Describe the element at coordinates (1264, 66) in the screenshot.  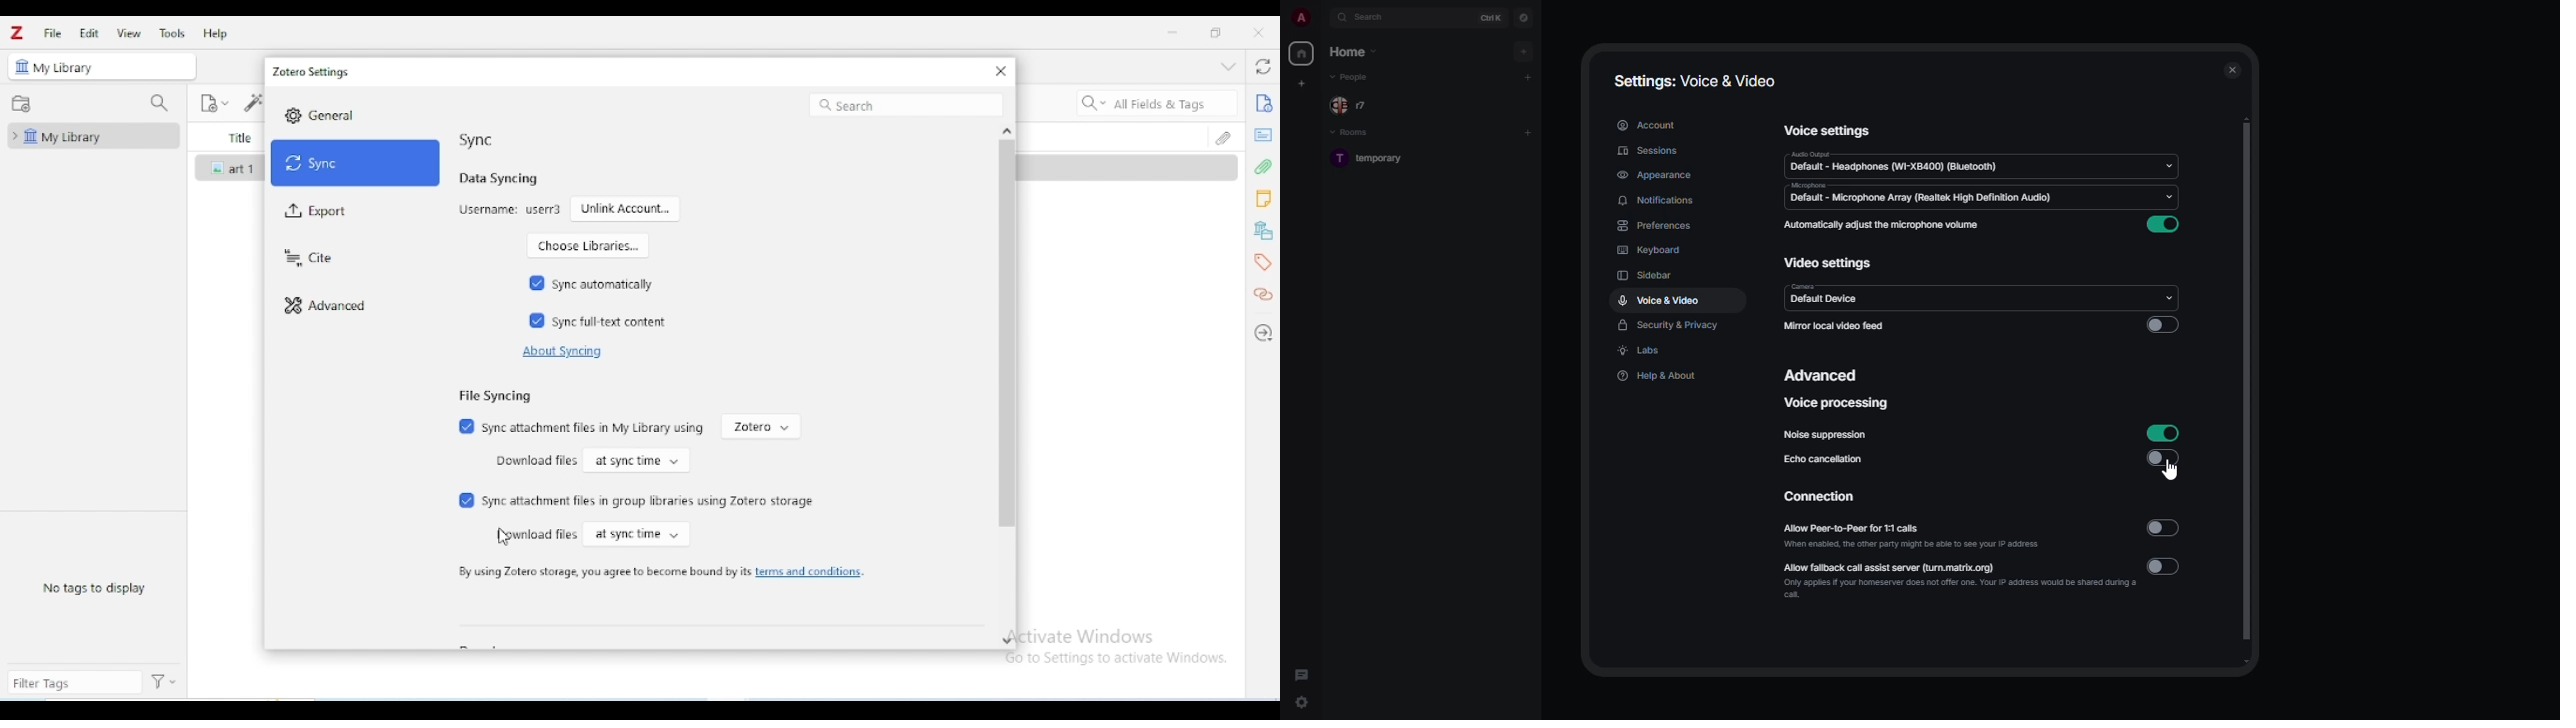
I see `sync with zotero.org` at that location.